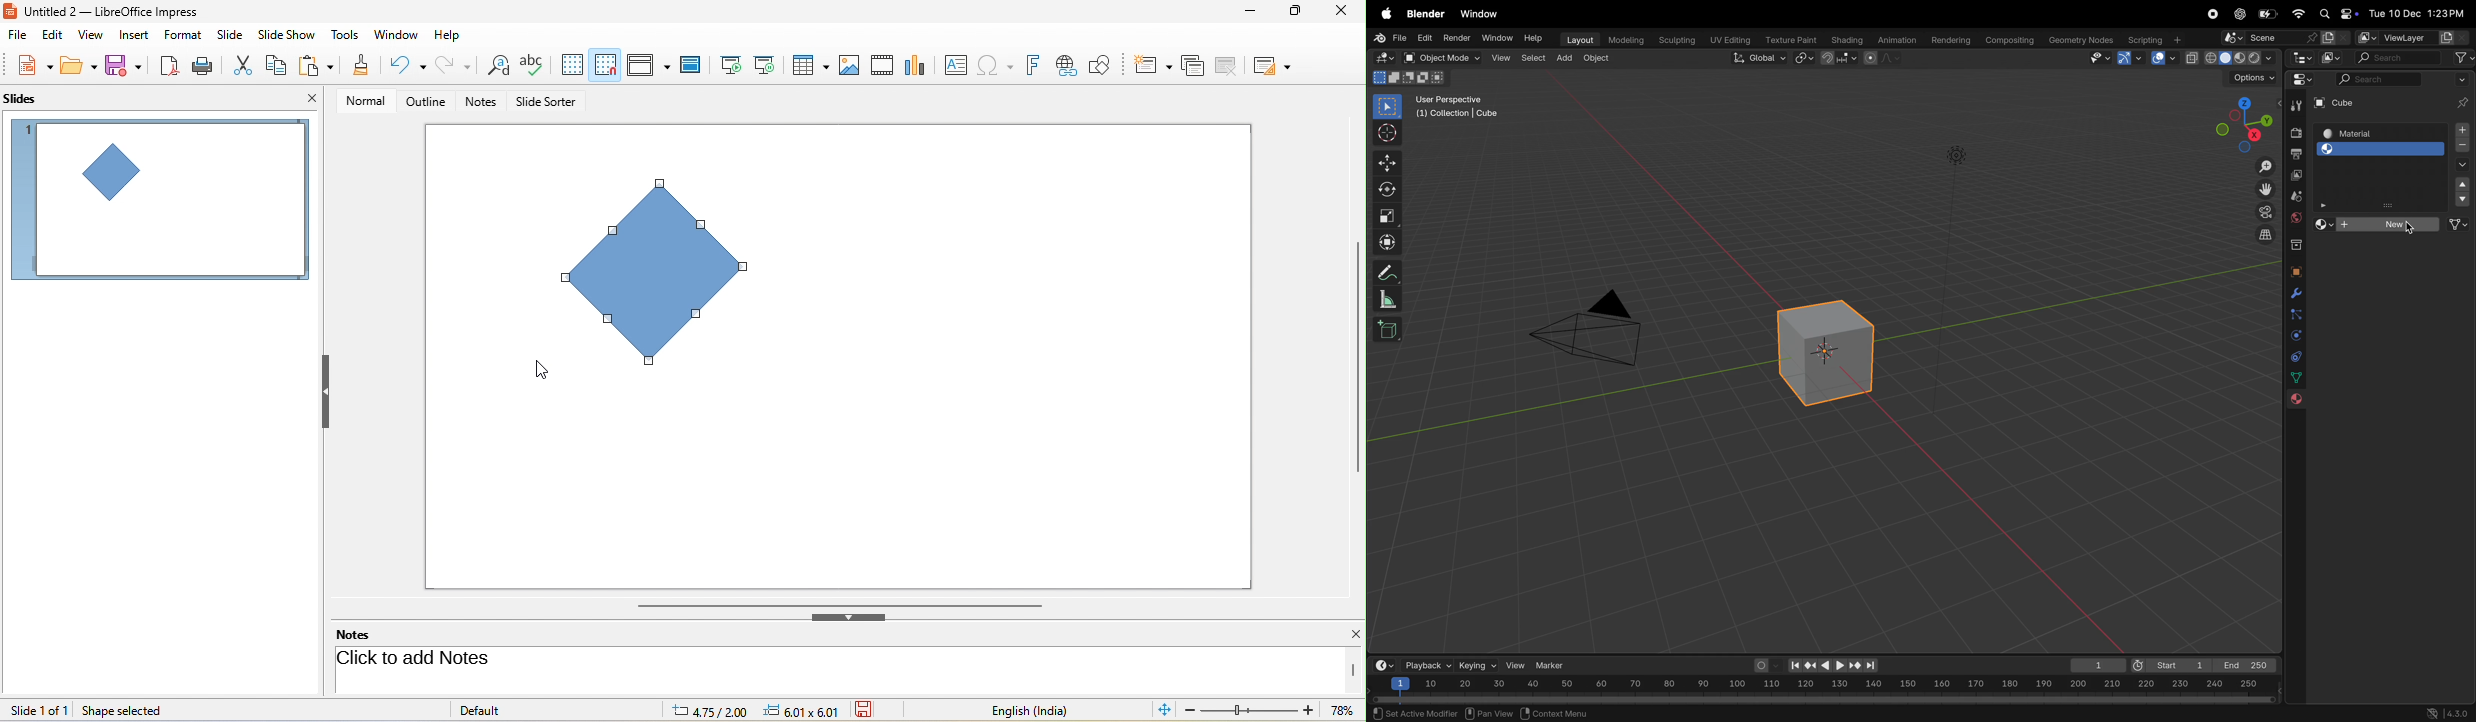  I want to click on play back controls, so click(1833, 666).